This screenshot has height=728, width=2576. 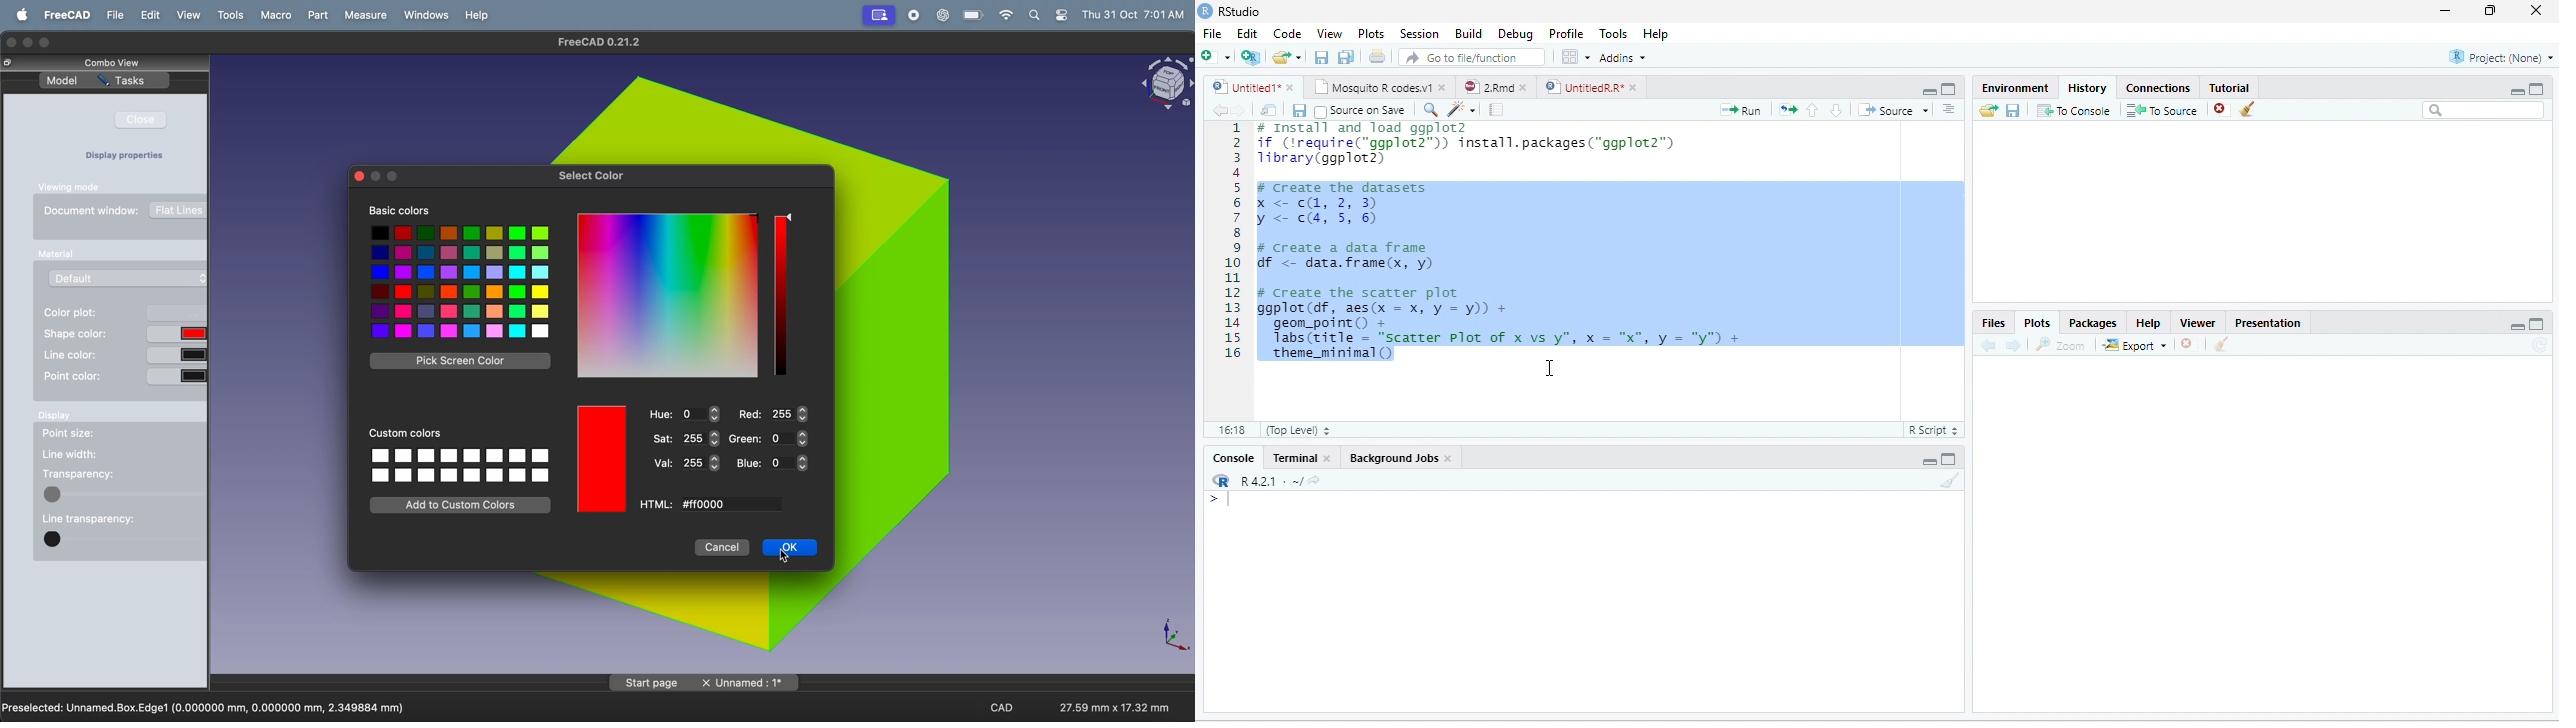 What do you see at coordinates (1927, 90) in the screenshot?
I see `Minimize` at bounding box center [1927, 90].